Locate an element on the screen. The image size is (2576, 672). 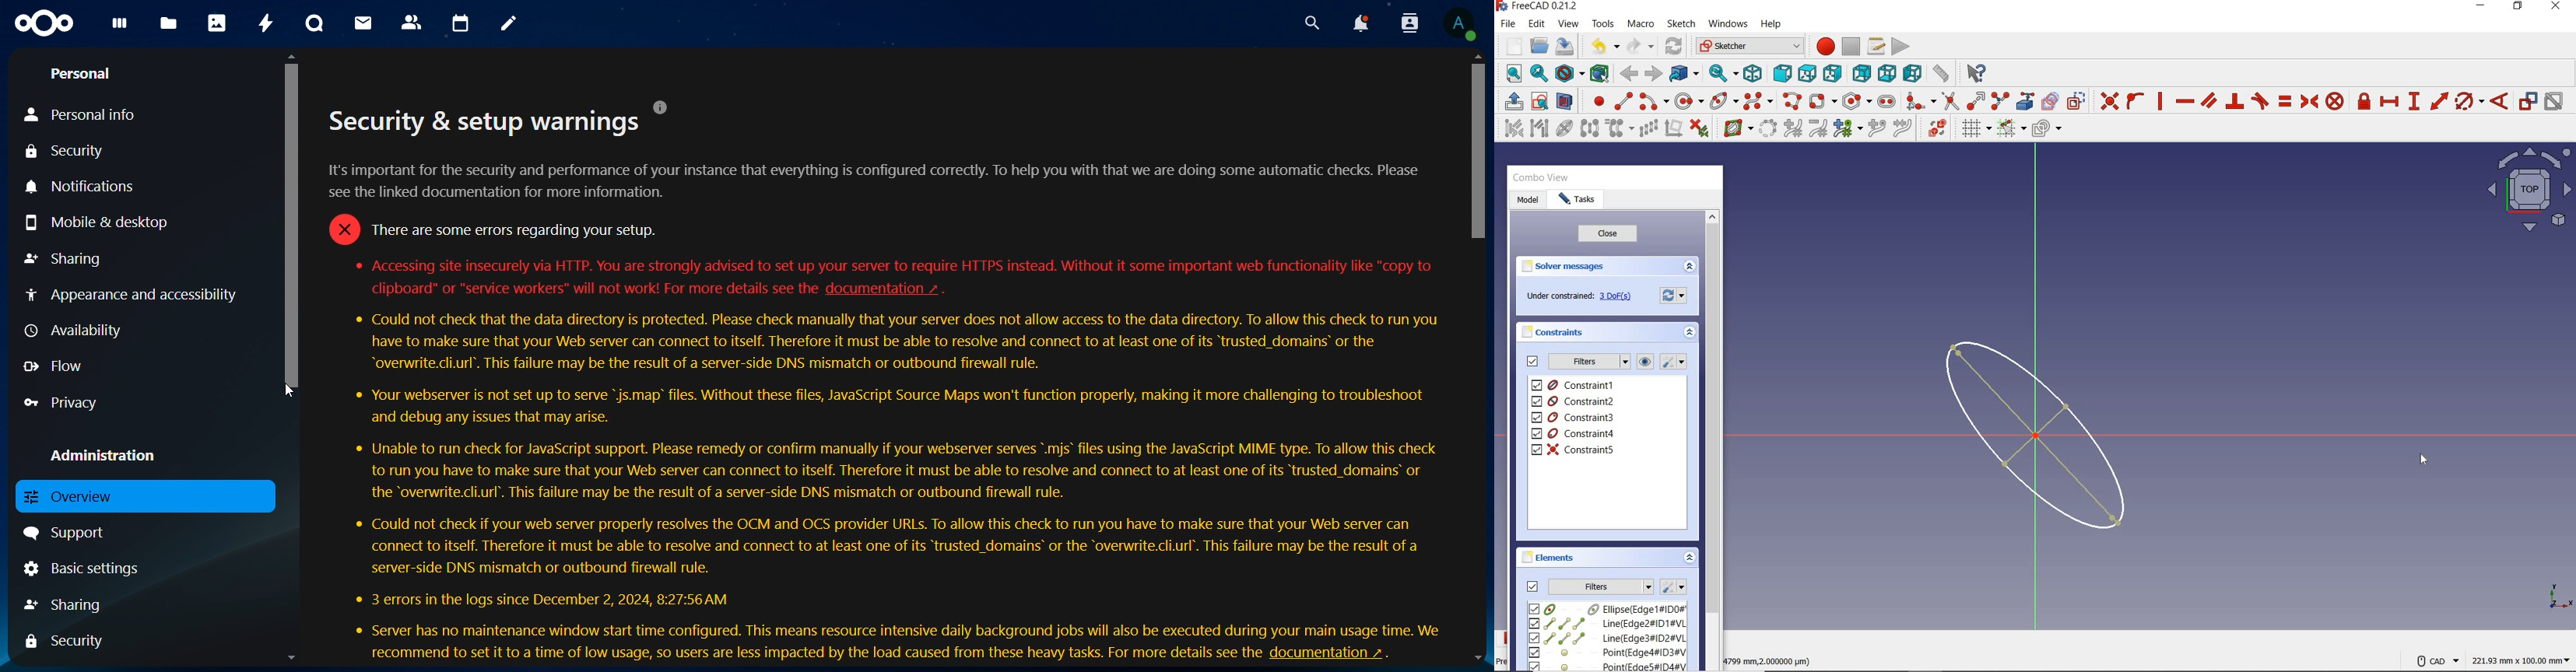
constrain vertically is located at coordinates (2160, 101).